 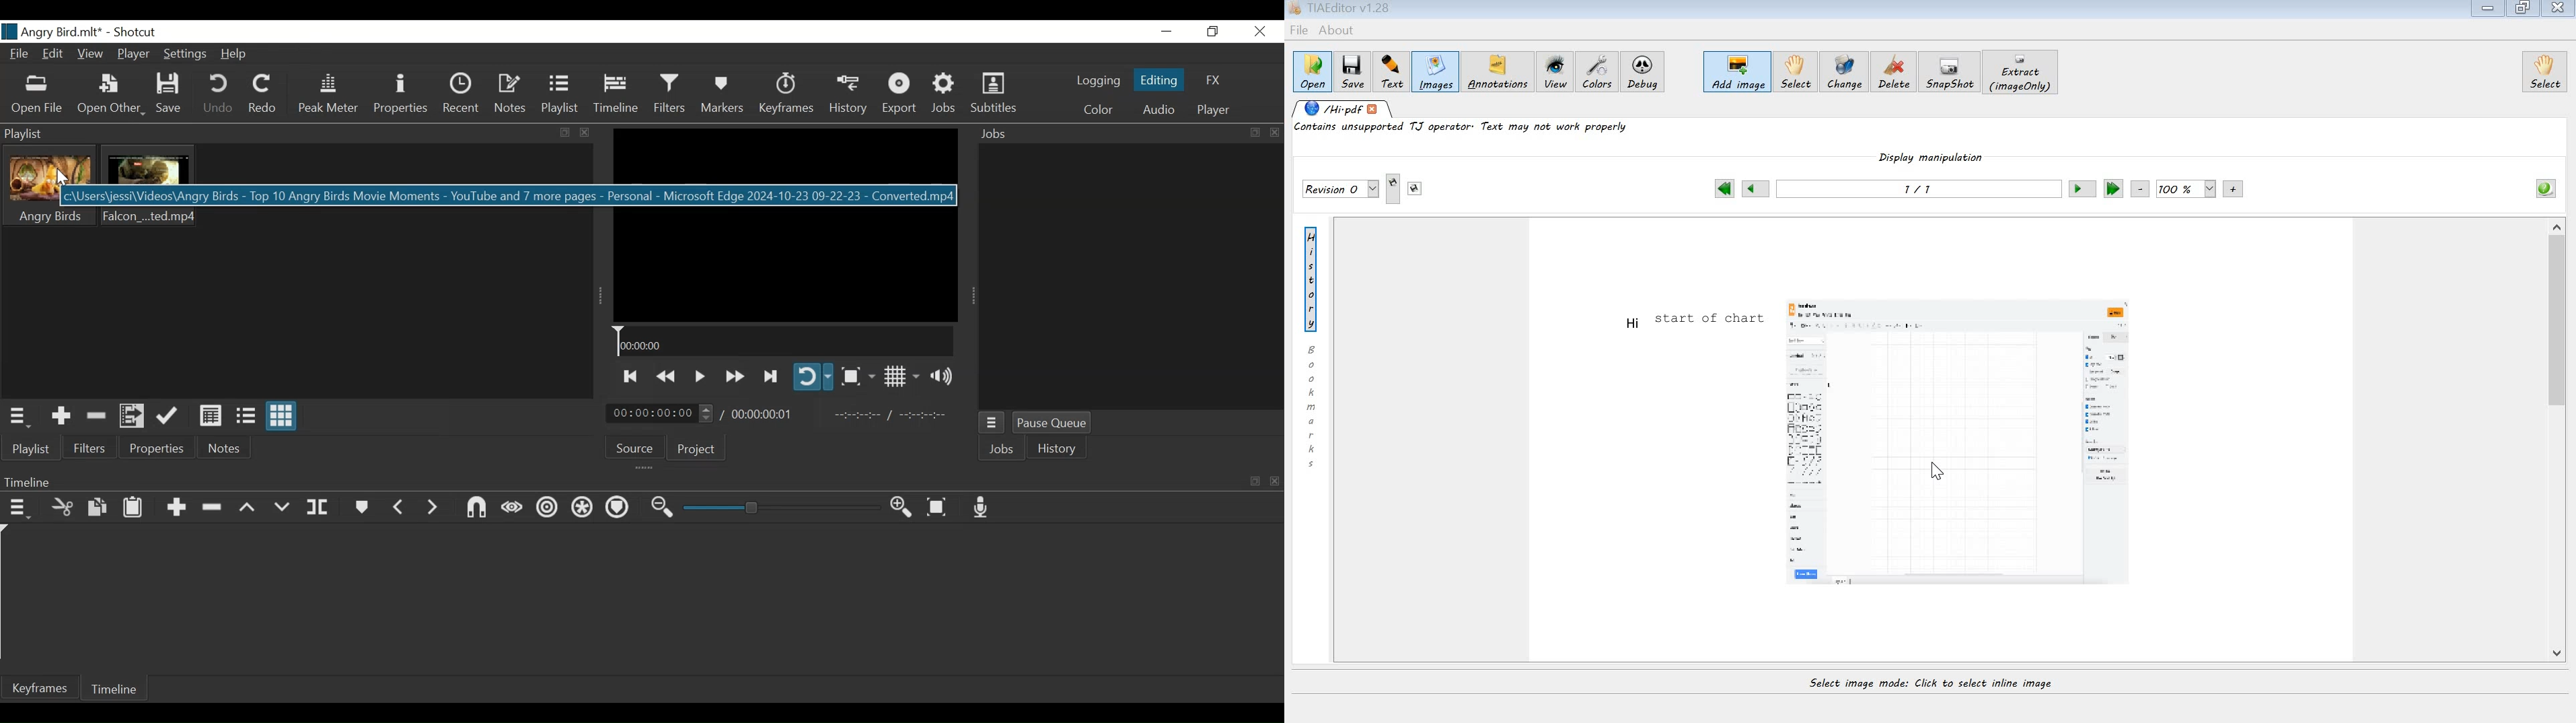 What do you see at coordinates (18, 508) in the screenshot?
I see `Timeline menu` at bounding box center [18, 508].